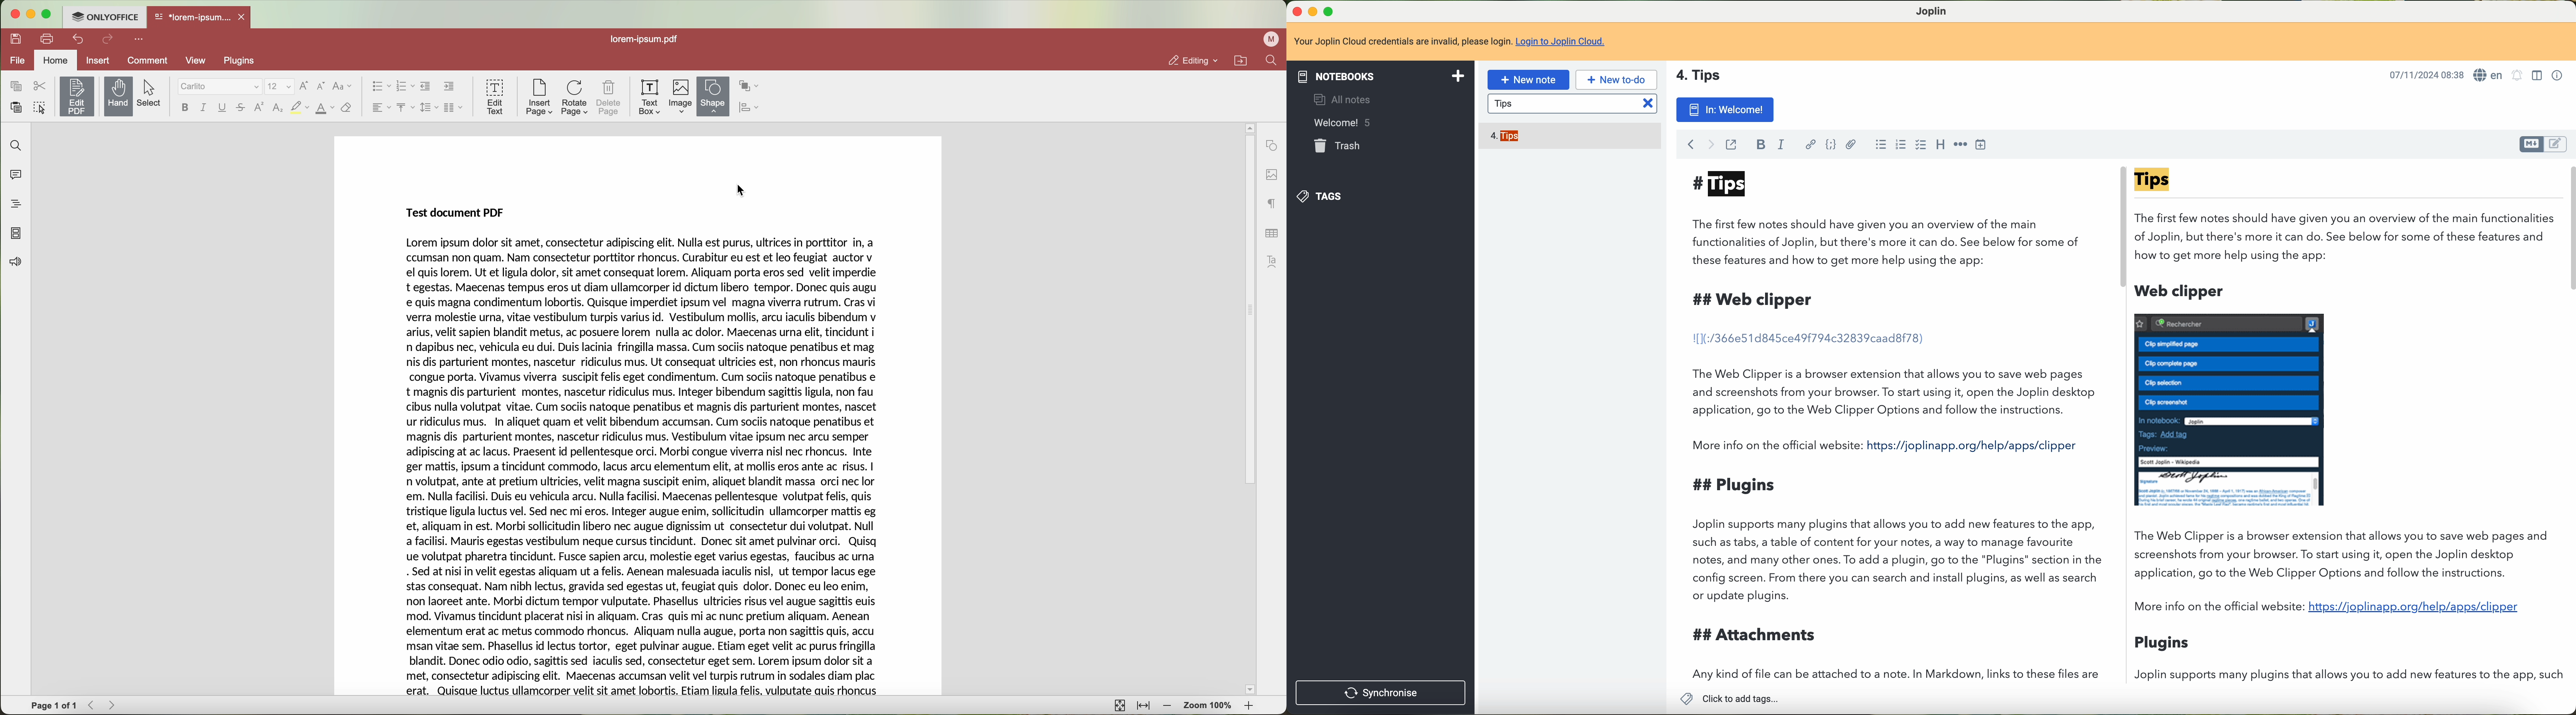 The image size is (2576, 728). I want to click on bold, so click(1757, 144).